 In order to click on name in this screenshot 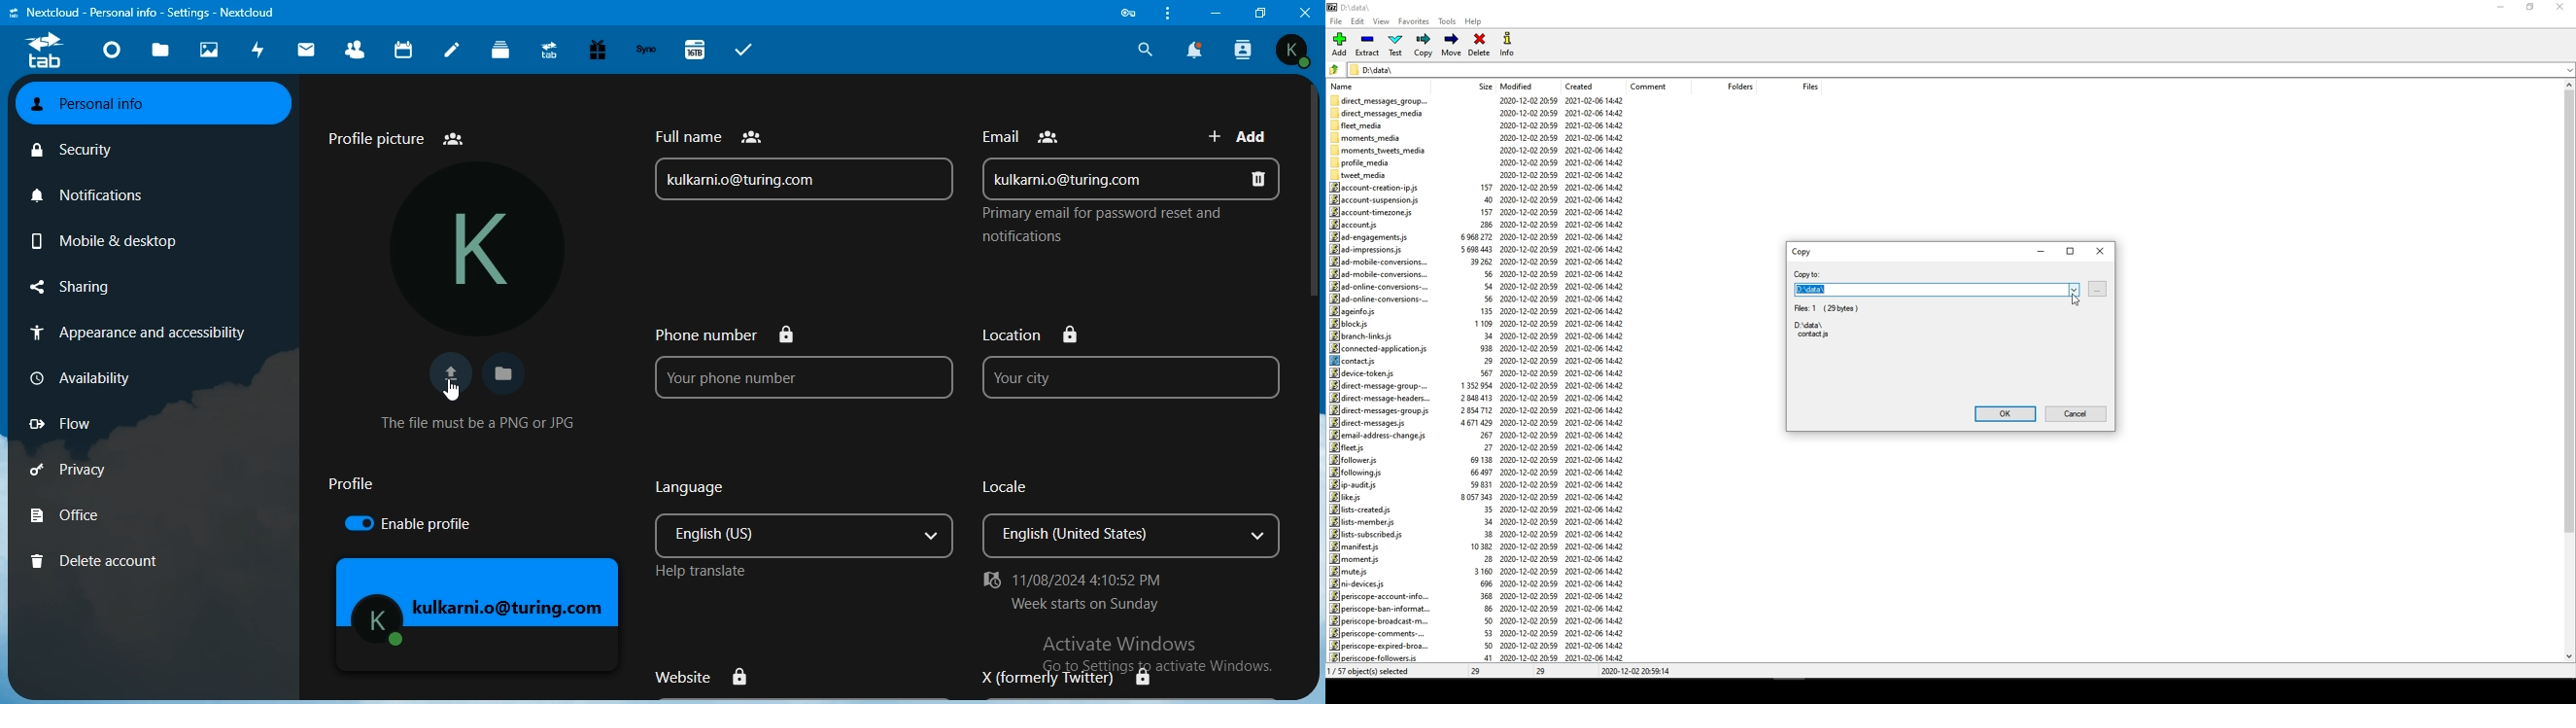, I will do `click(1346, 85)`.